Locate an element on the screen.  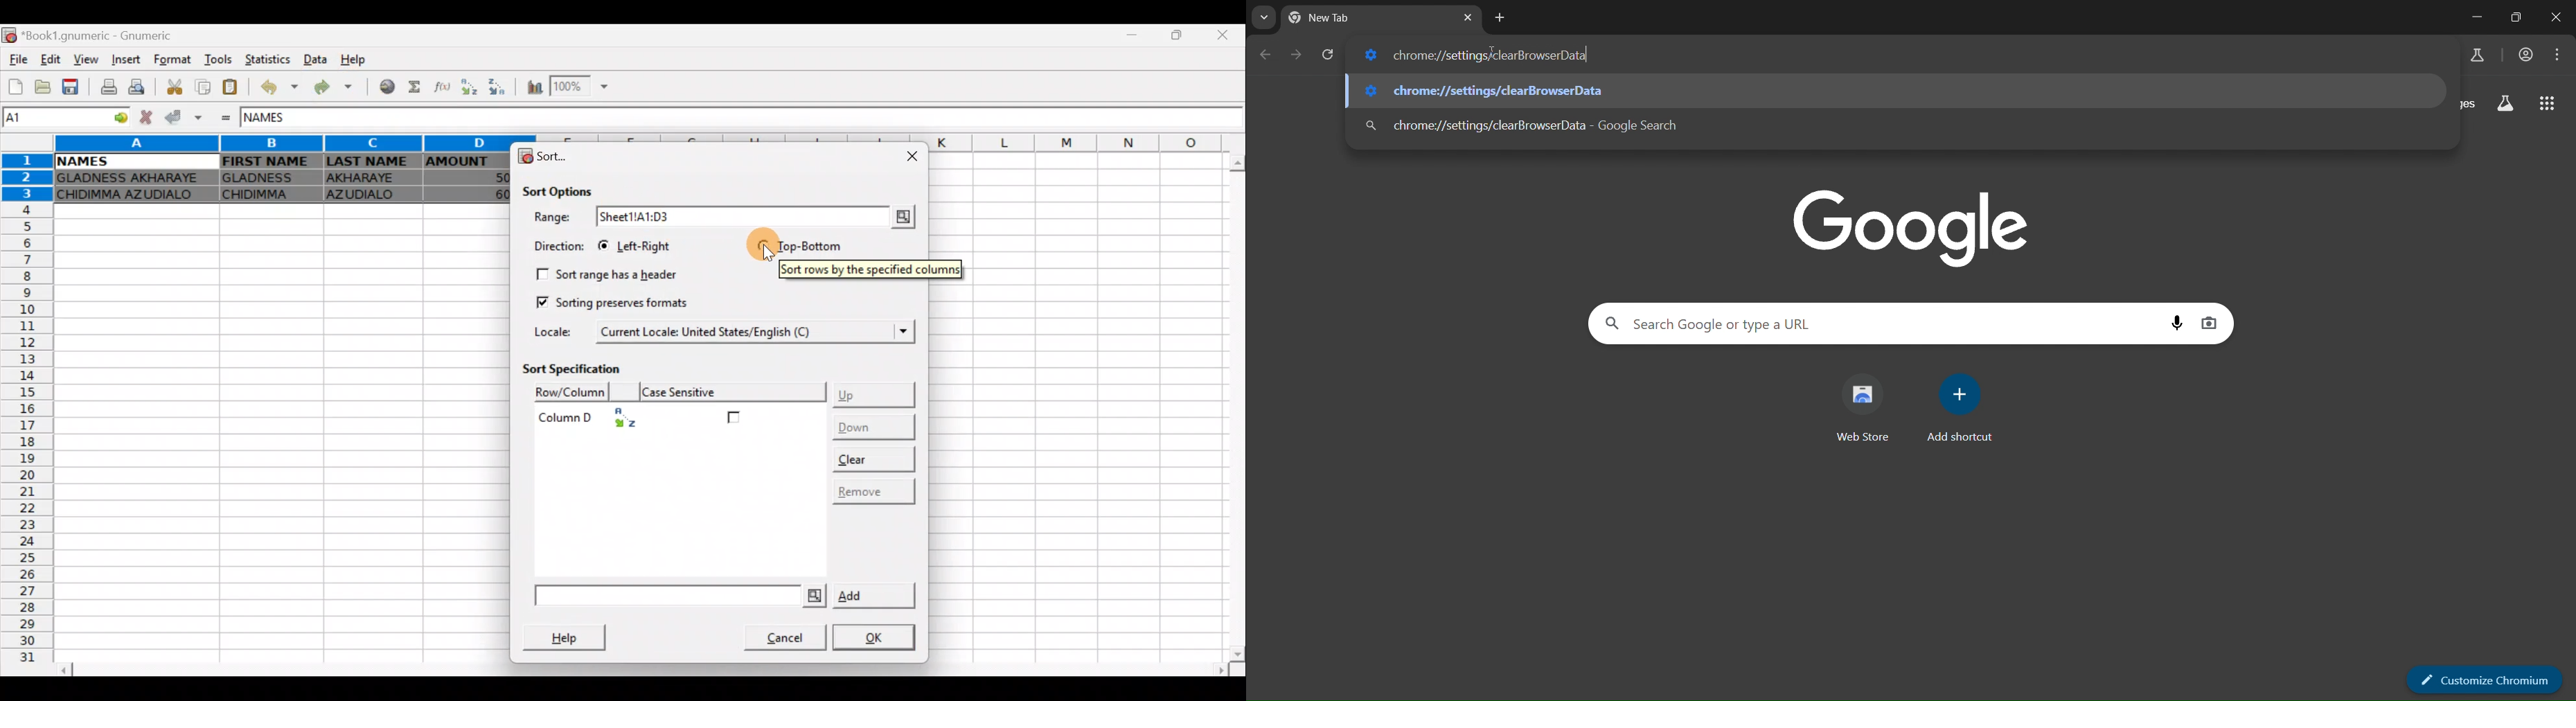
Range selector is located at coordinates (901, 217).